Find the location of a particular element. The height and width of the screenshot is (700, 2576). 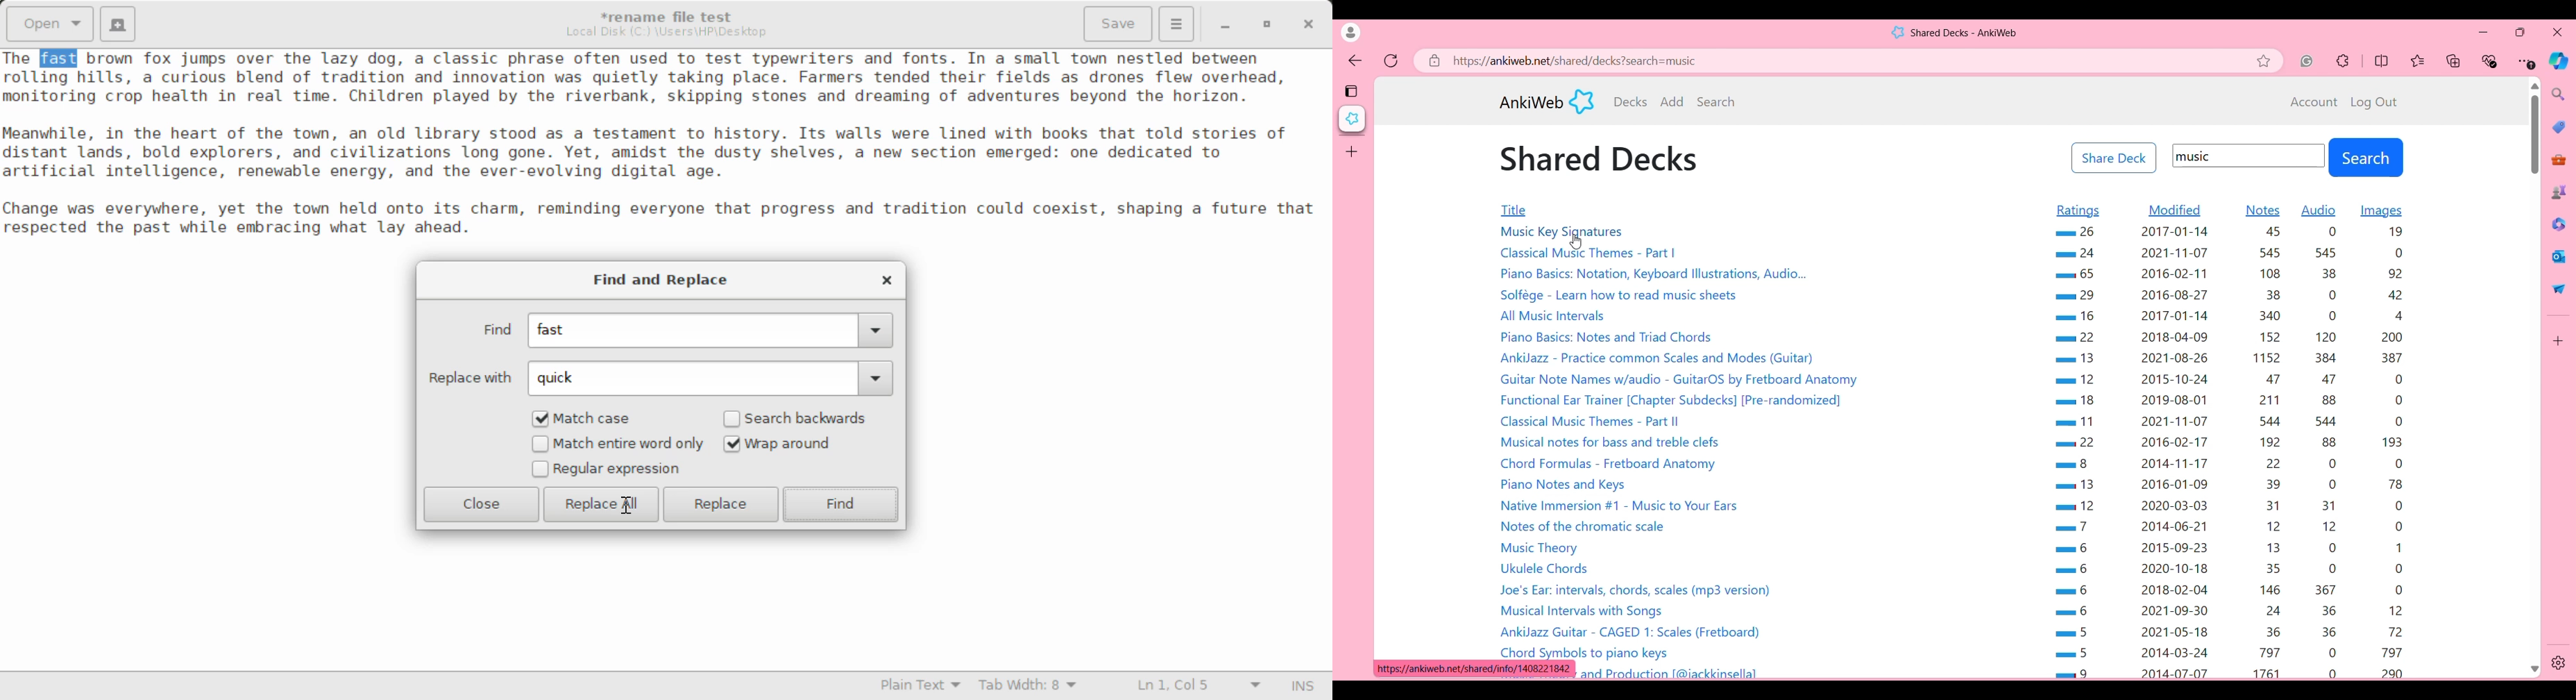

Browser settings is located at coordinates (2526, 61).